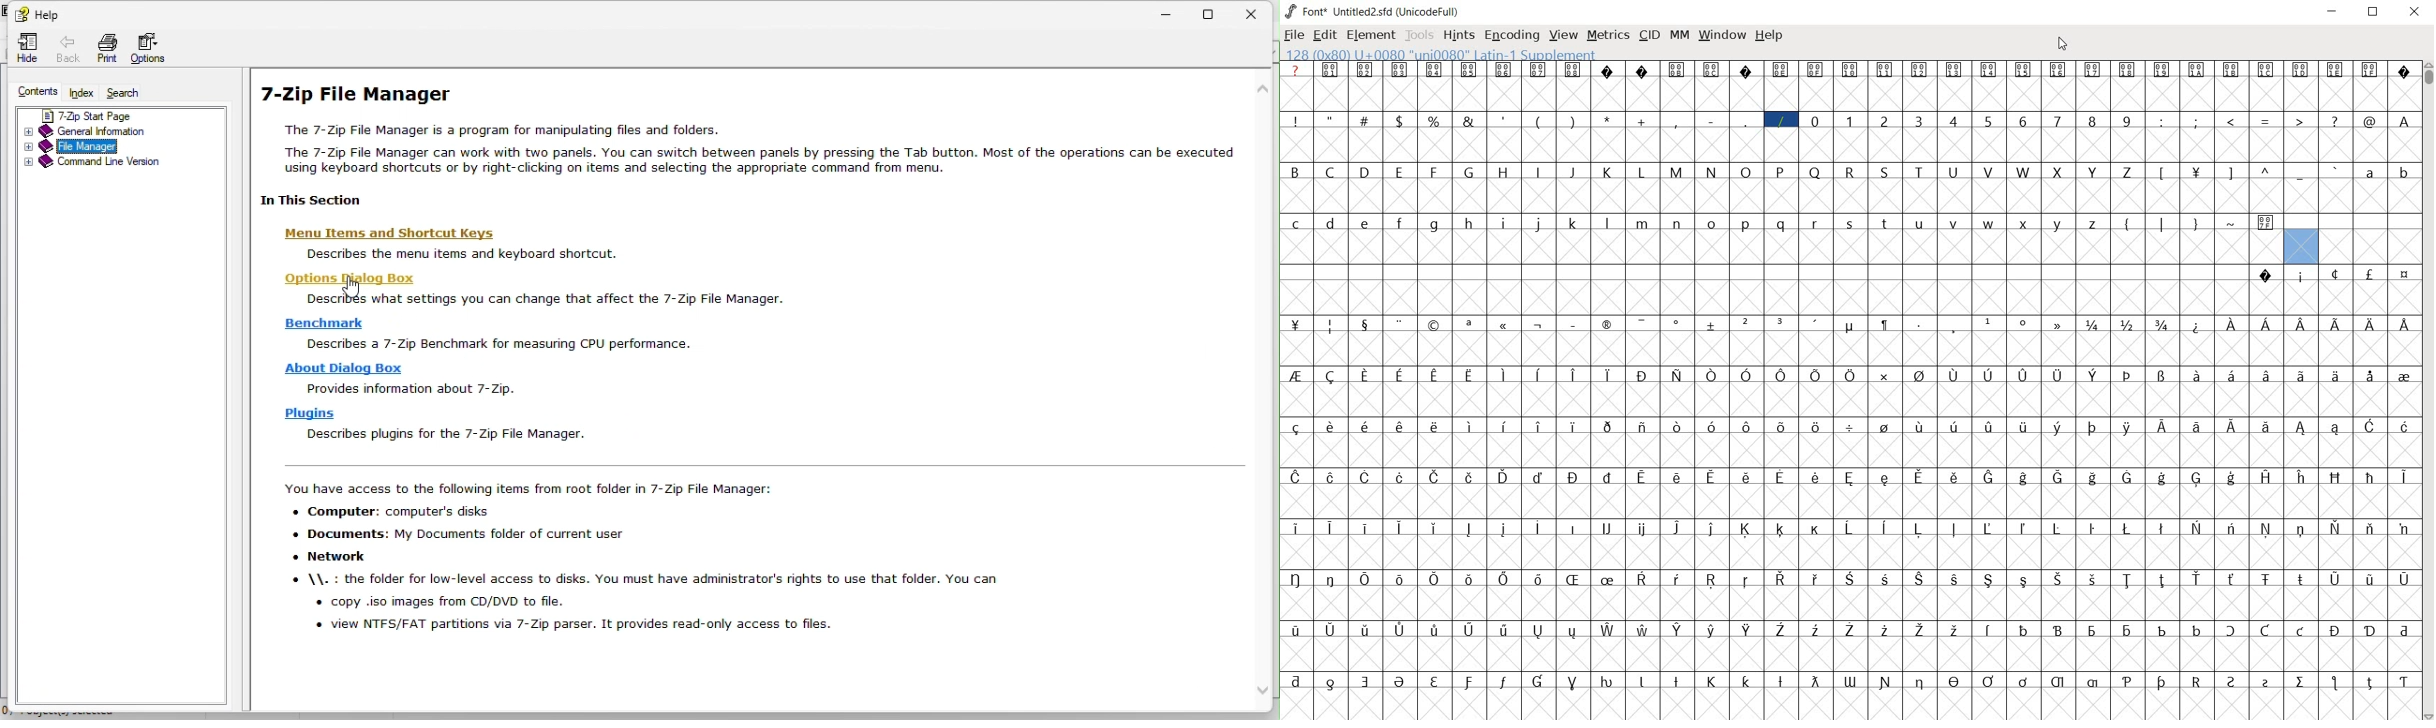  I want to click on glyph, so click(2162, 376).